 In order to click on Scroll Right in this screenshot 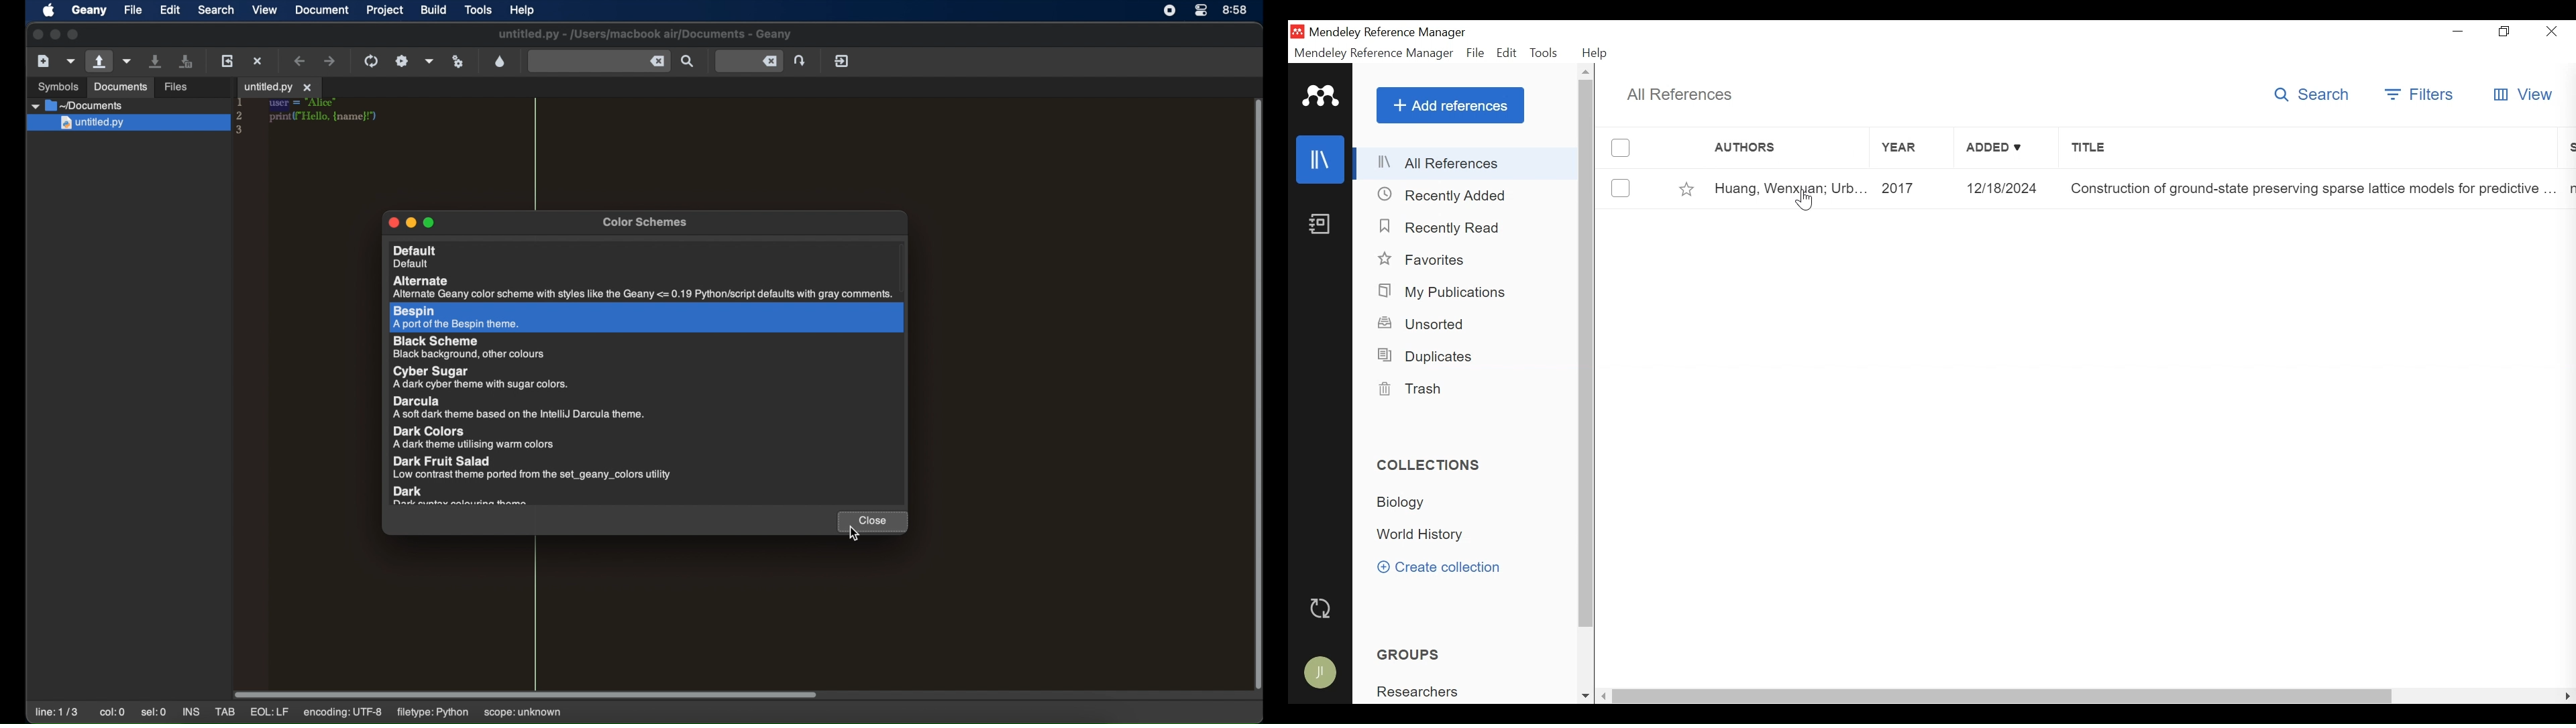, I will do `click(2568, 696)`.